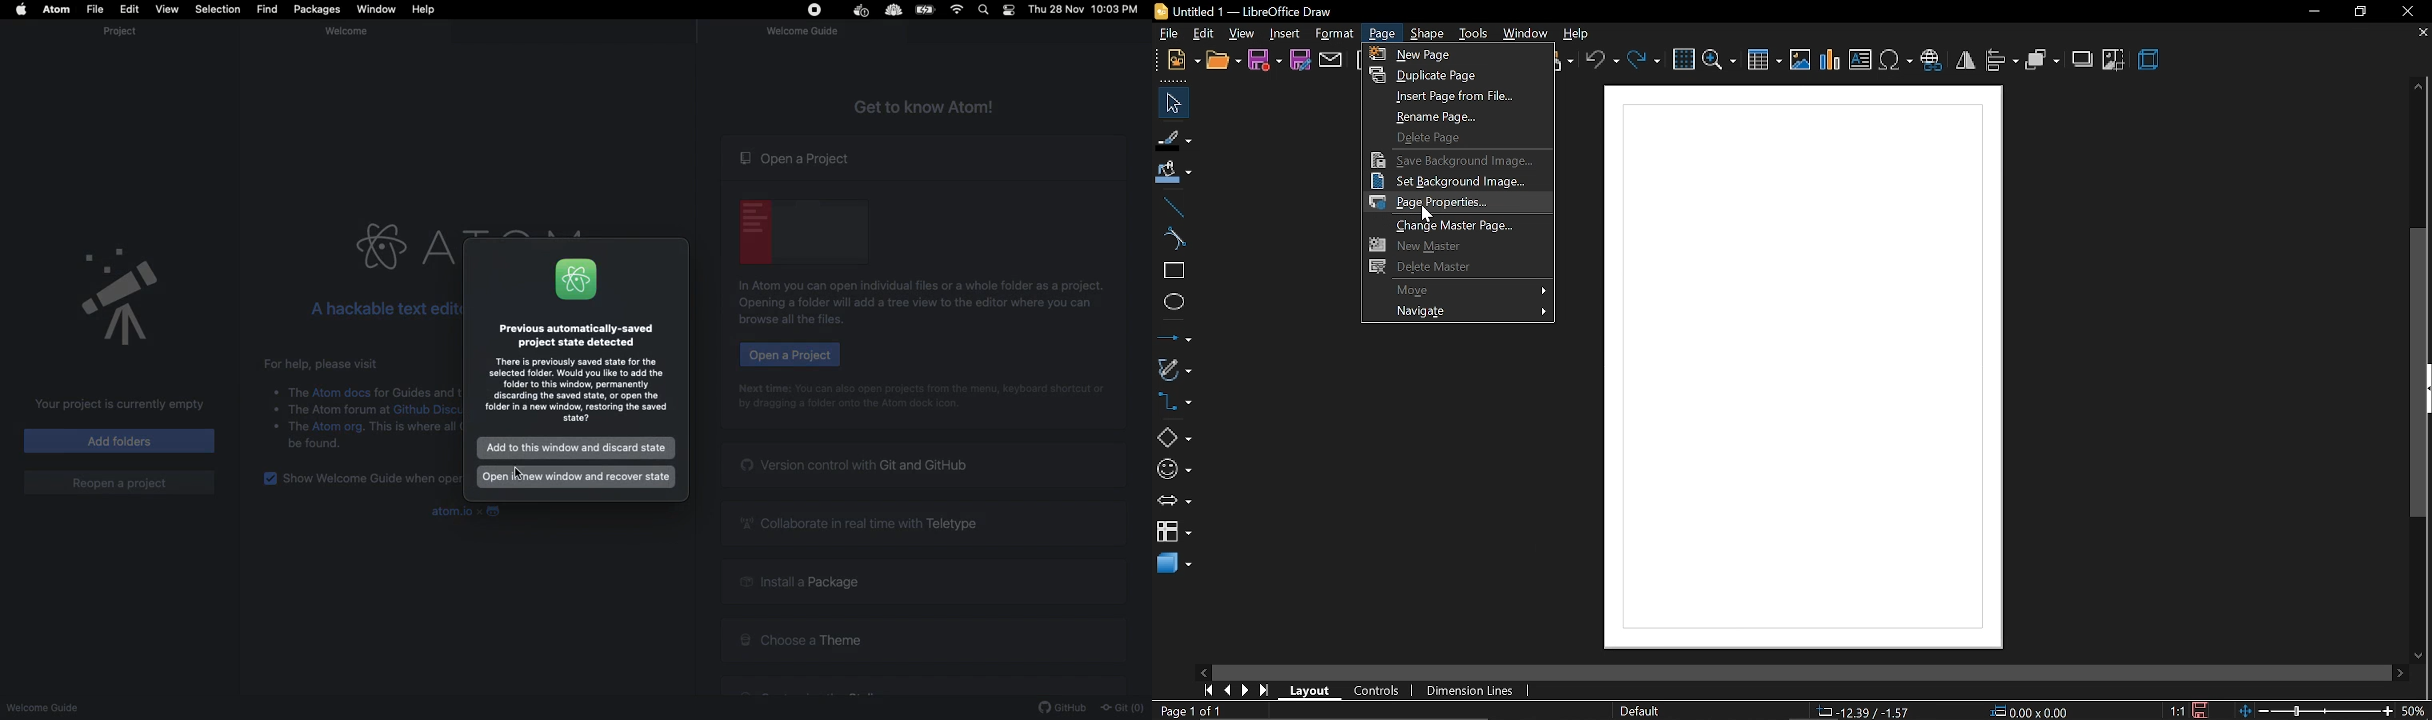 This screenshot has height=728, width=2436. Describe the element at coordinates (418, 390) in the screenshot. I see `Descriptive Text` at that location.